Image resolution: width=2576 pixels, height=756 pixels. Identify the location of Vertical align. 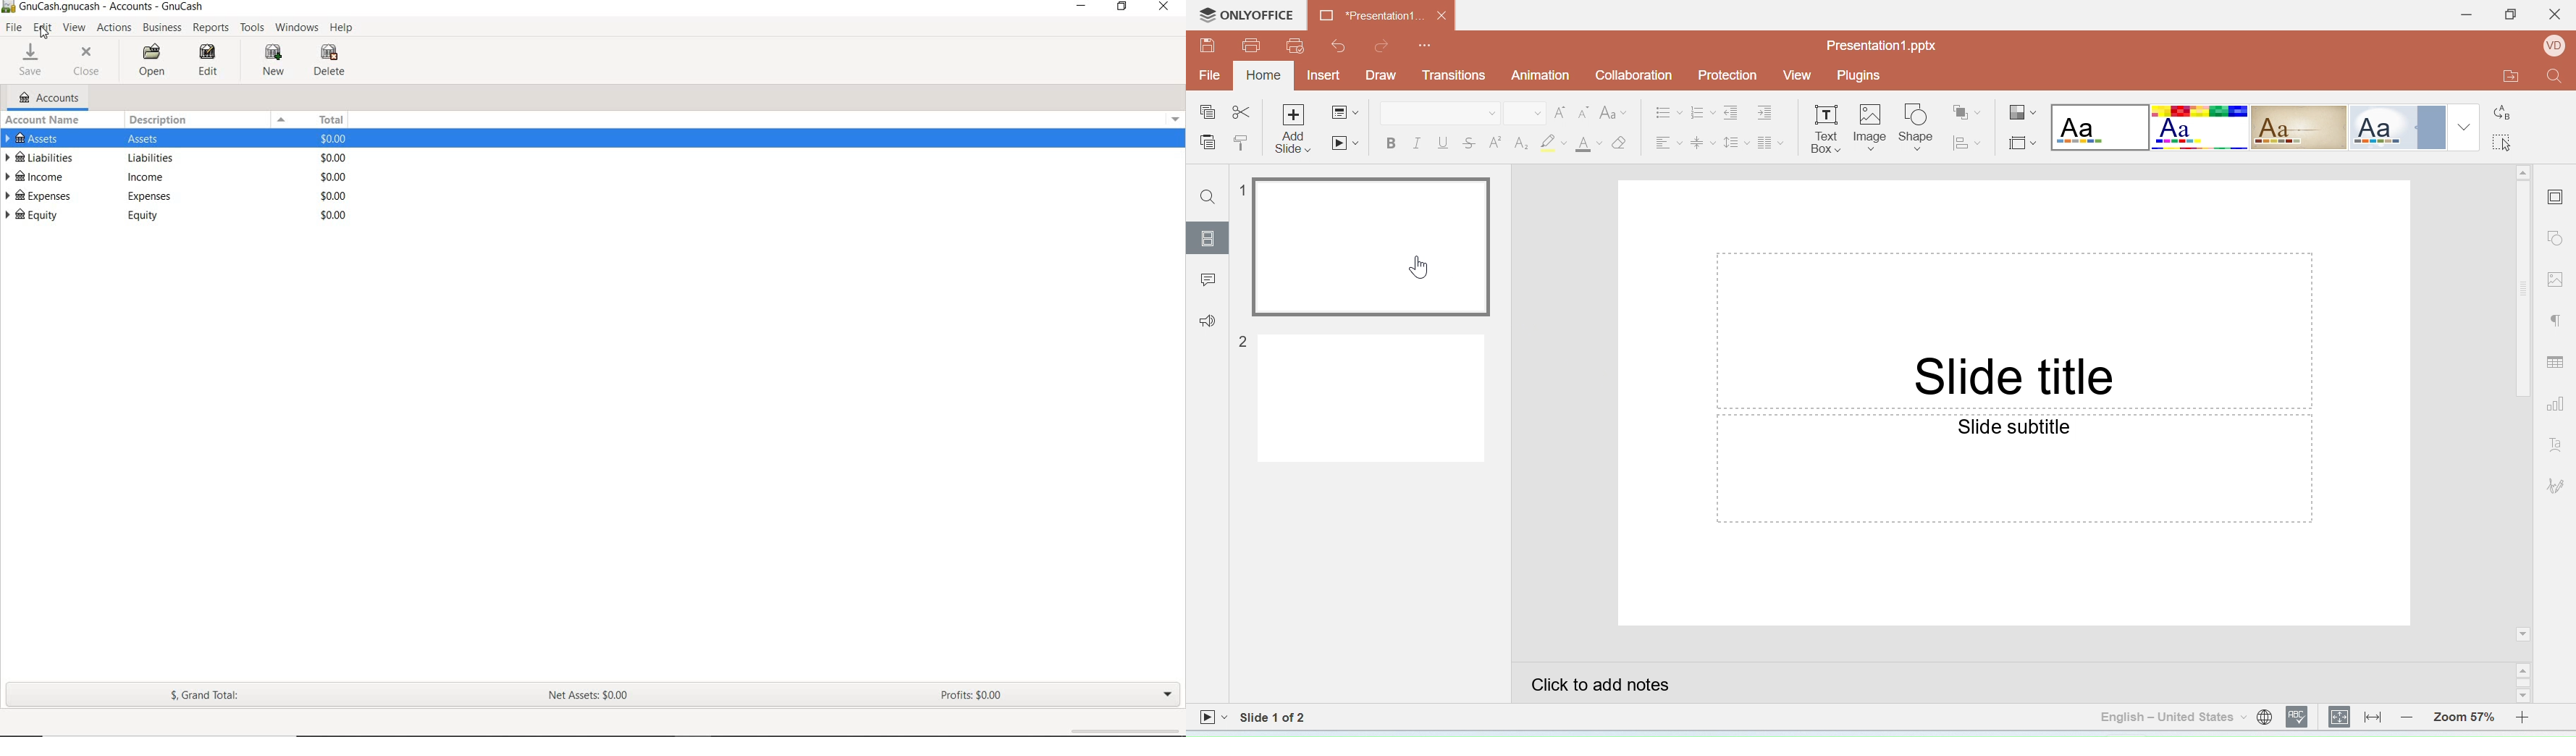
(1704, 140).